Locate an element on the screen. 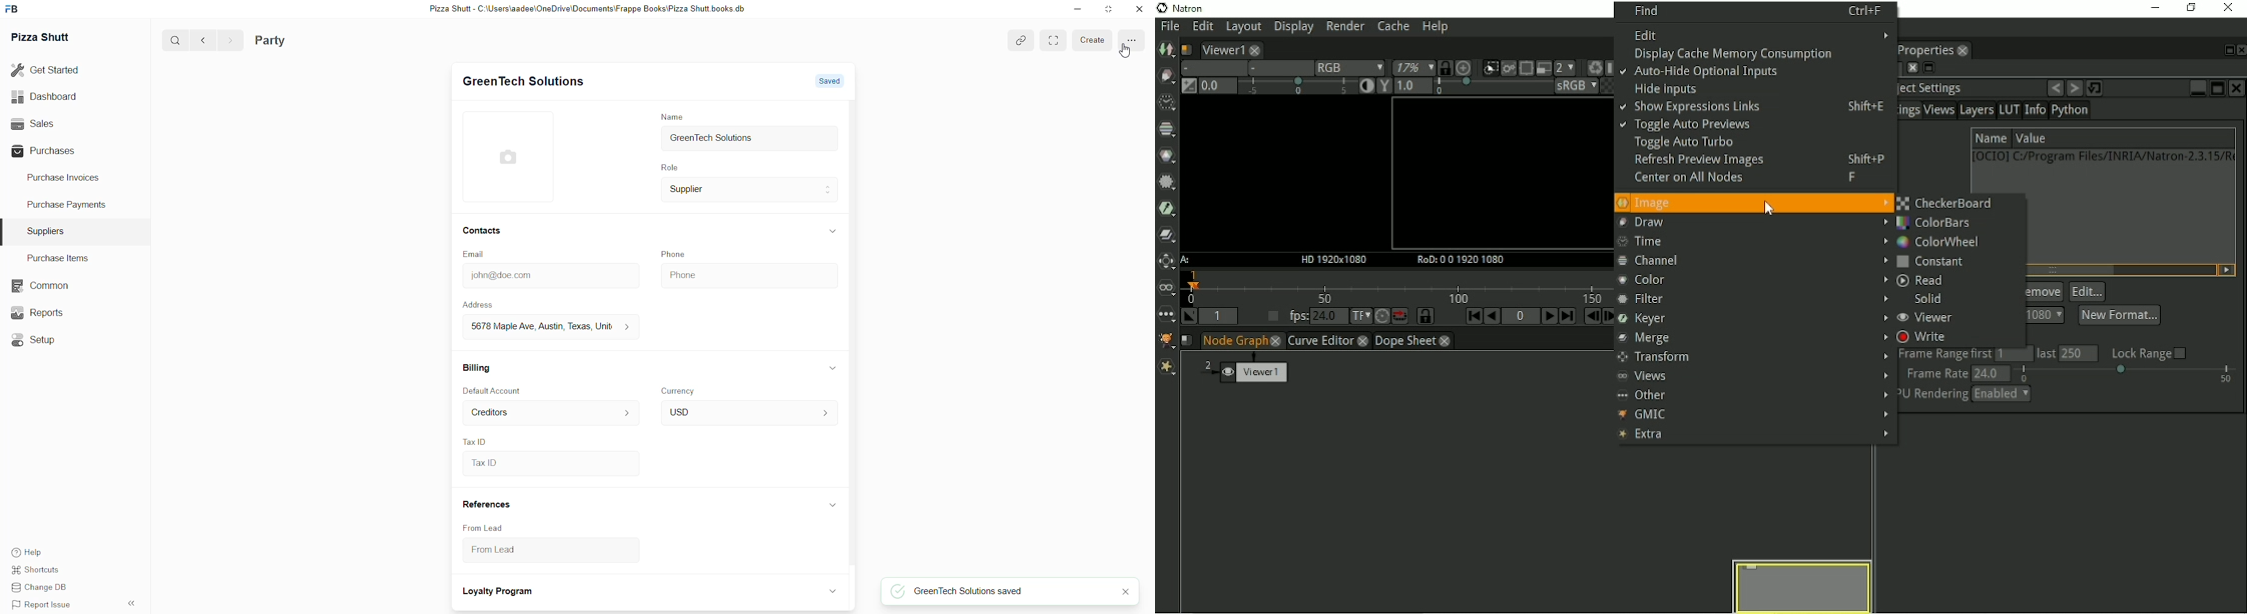  Default Account is located at coordinates (494, 391).